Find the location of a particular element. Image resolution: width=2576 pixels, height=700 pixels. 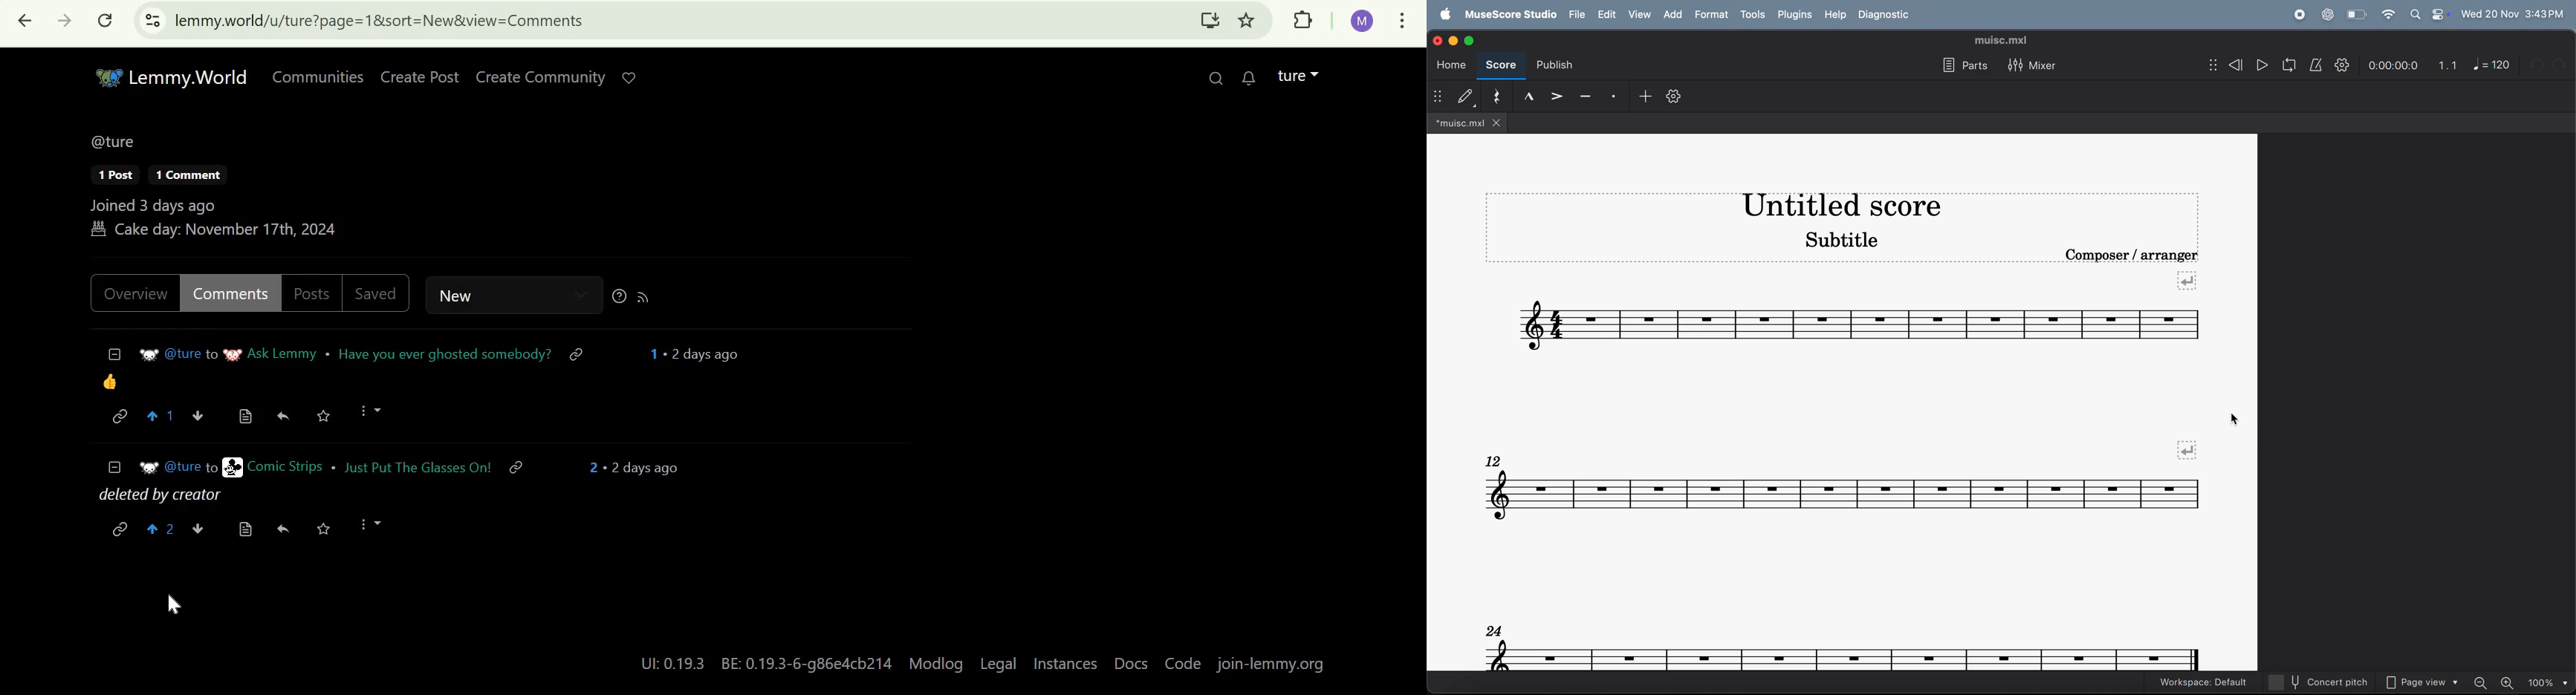

1 . 2 days go is located at coordinates (701, 353).